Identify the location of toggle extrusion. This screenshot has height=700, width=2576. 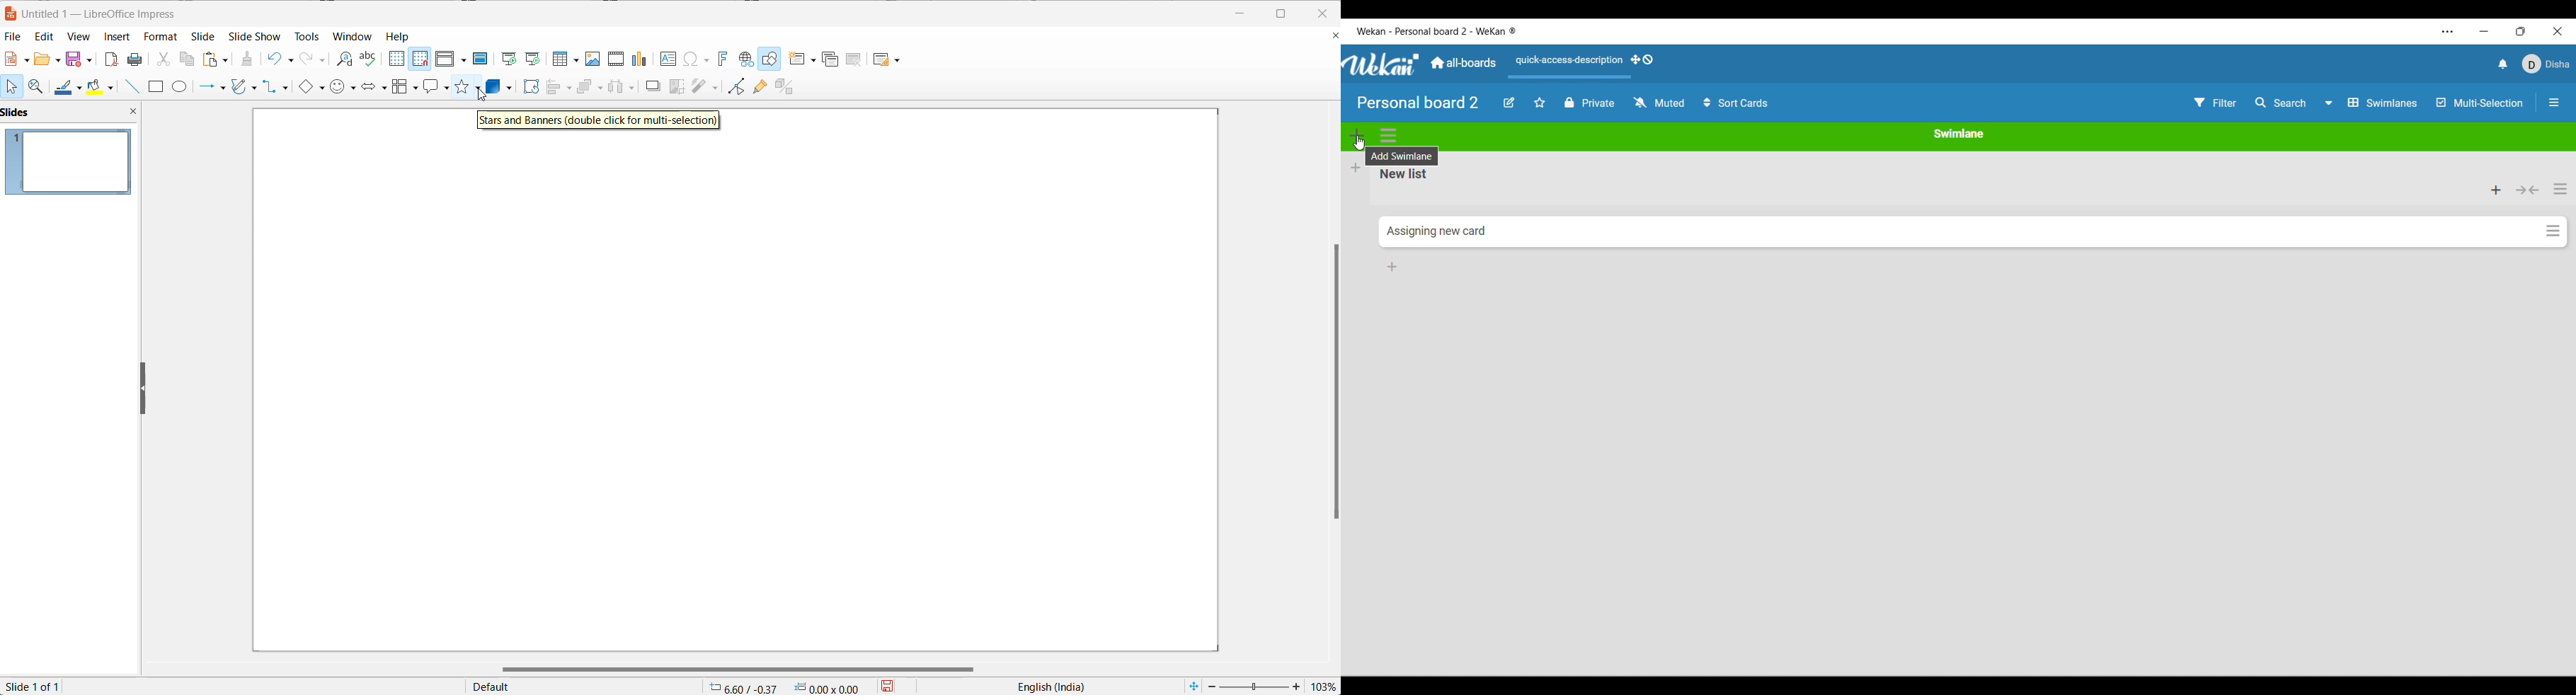
(786, 86).